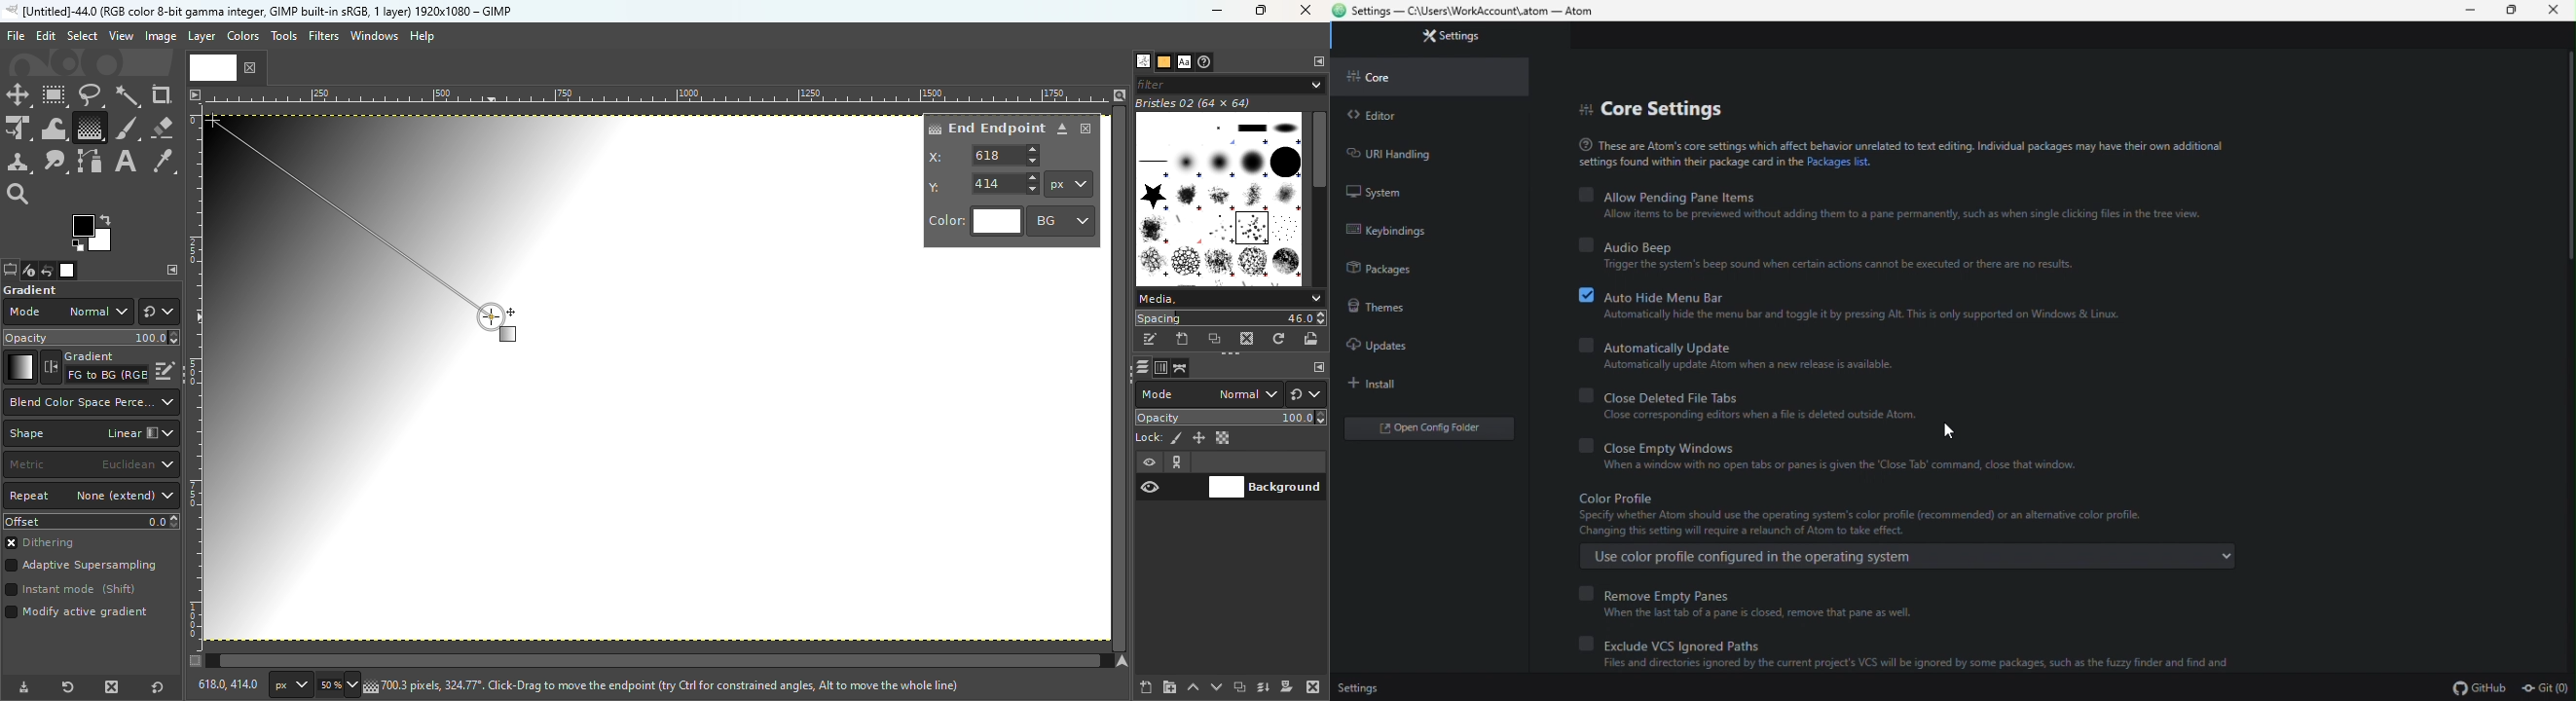  What do you see at coordinates (1062, 220) in the screenshot?
I see `Background color` at bounding box center [1062, 220].